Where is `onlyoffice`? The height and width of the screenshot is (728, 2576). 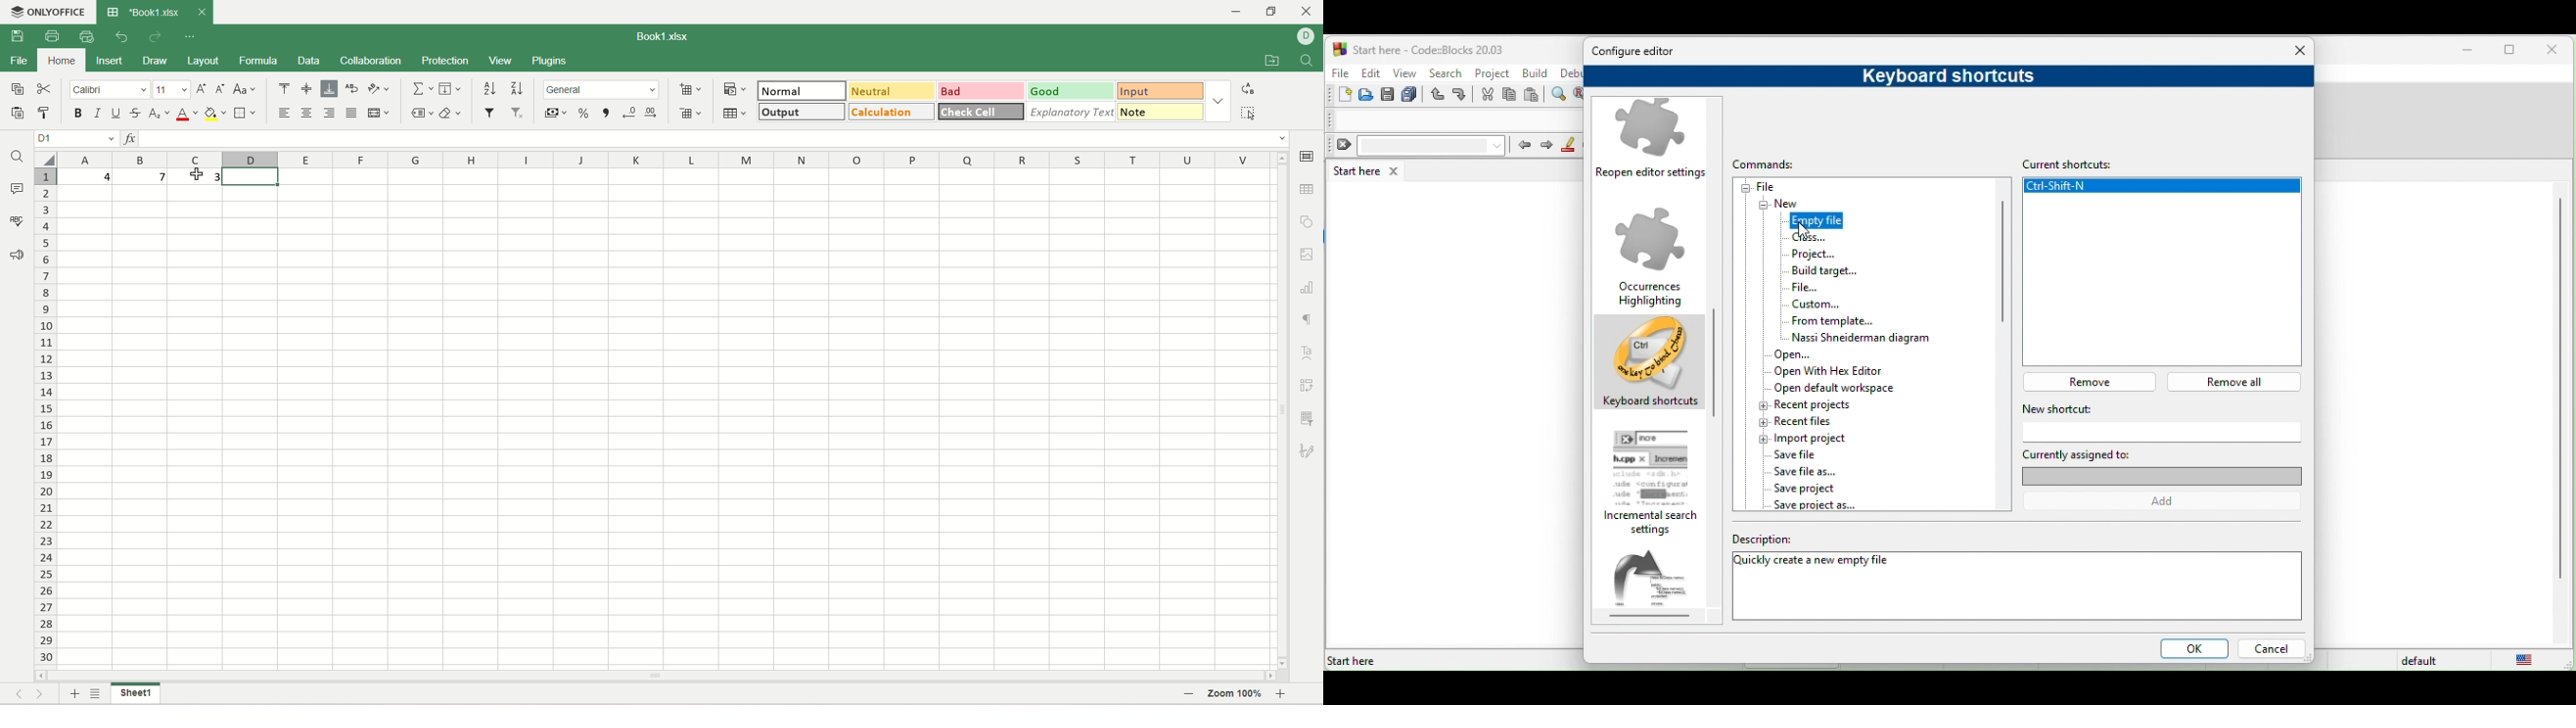
onlyoffice is located at coordinates (59, 10).